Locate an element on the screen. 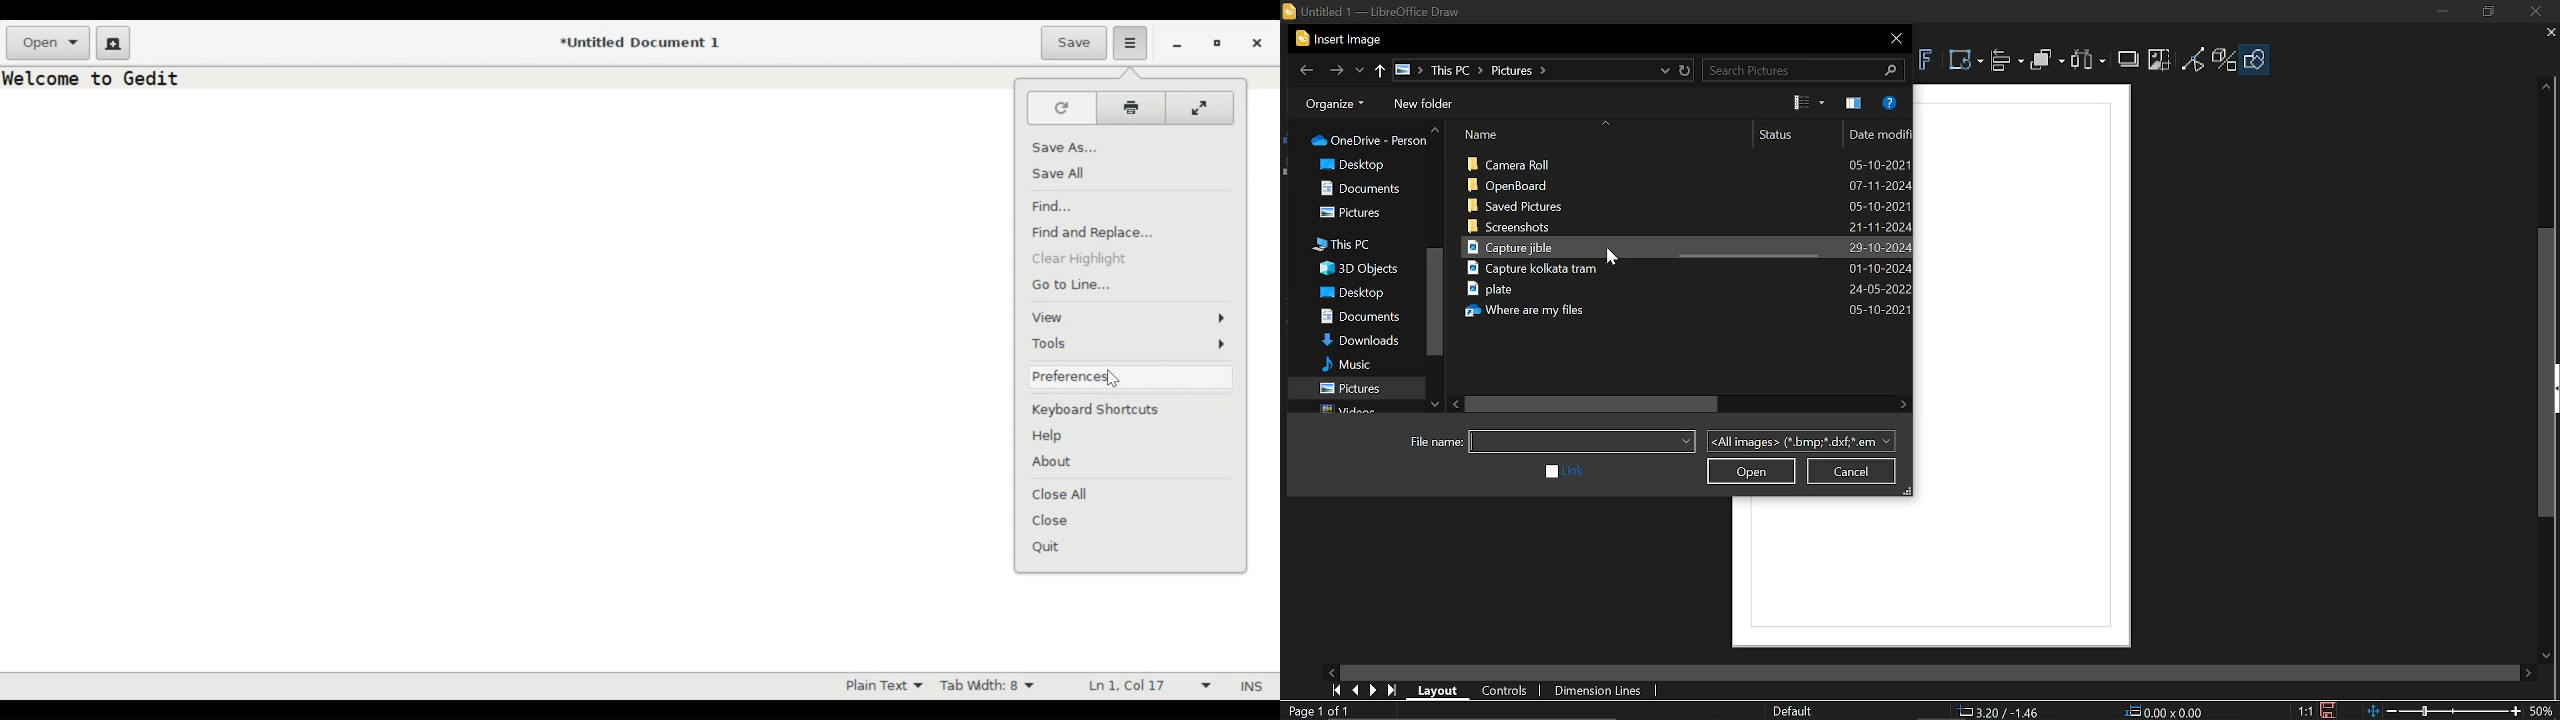  Insert fontwork text is located at coordinates (1927, 60).